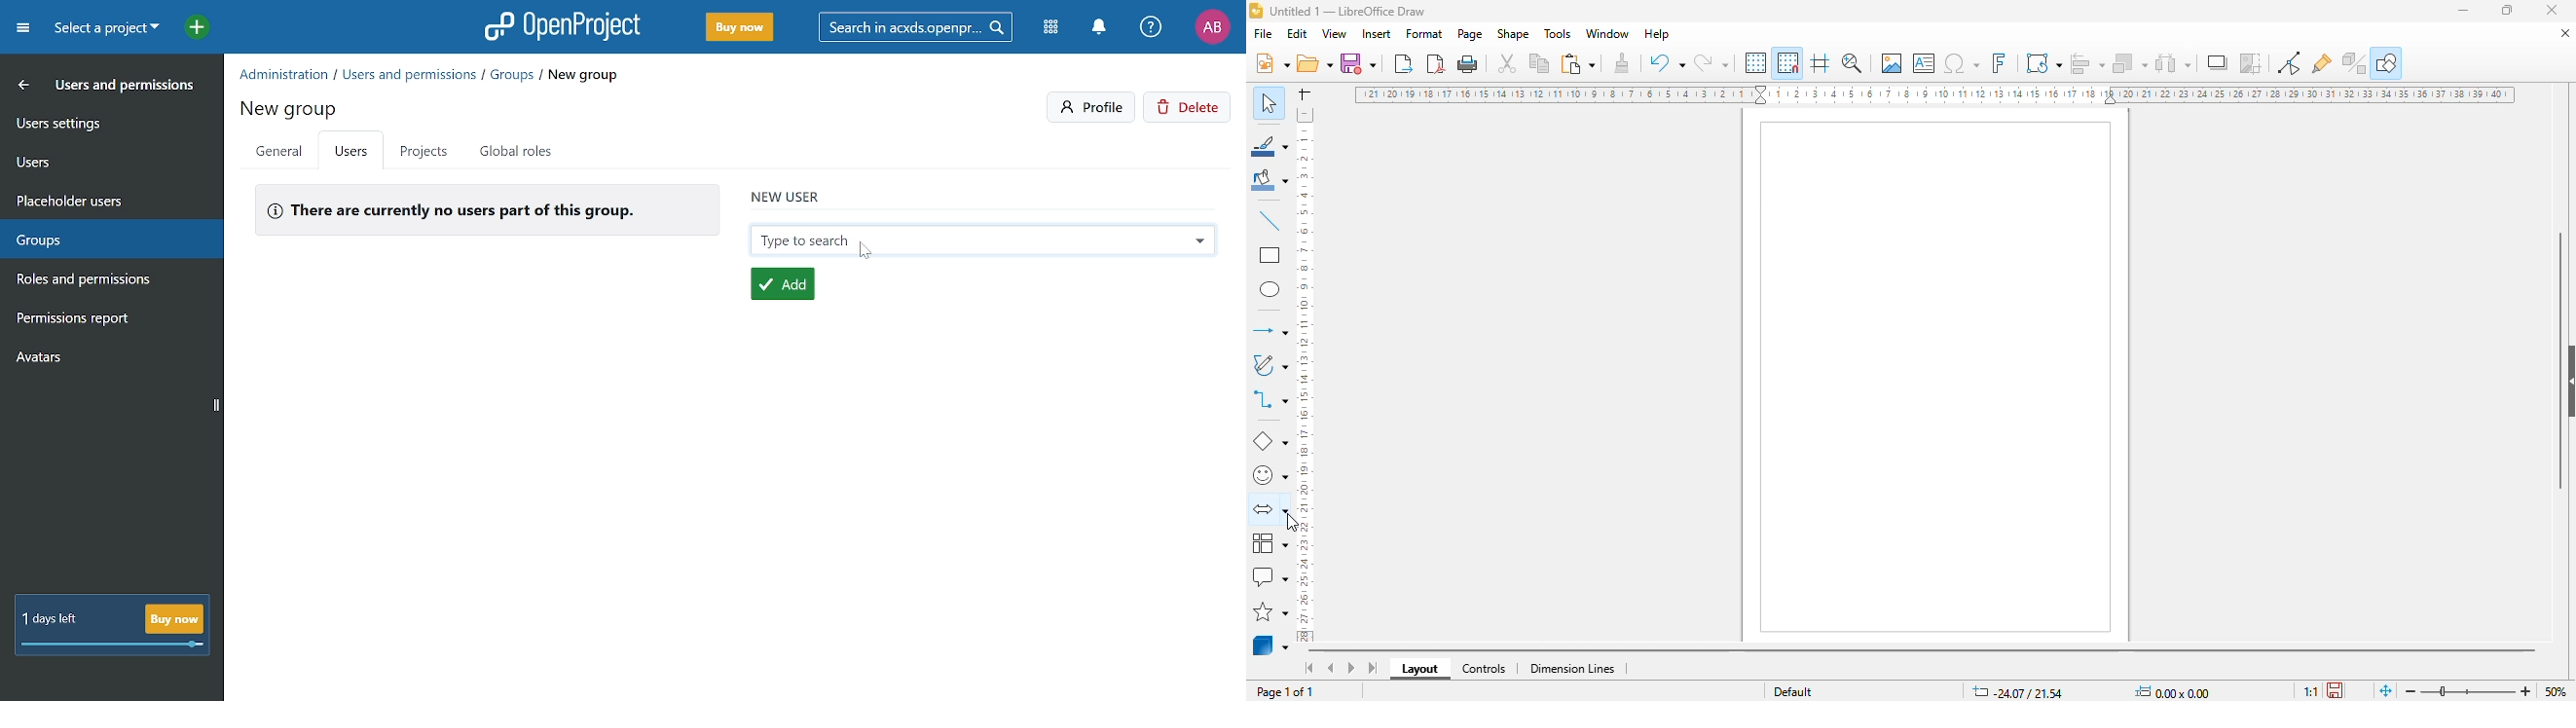 Image resolution: width=2576 pixels, height=728 pixels. What do you see at coordinates (352, 153) in the screenshot?
I see `Users` at bounding box center [352, 153].